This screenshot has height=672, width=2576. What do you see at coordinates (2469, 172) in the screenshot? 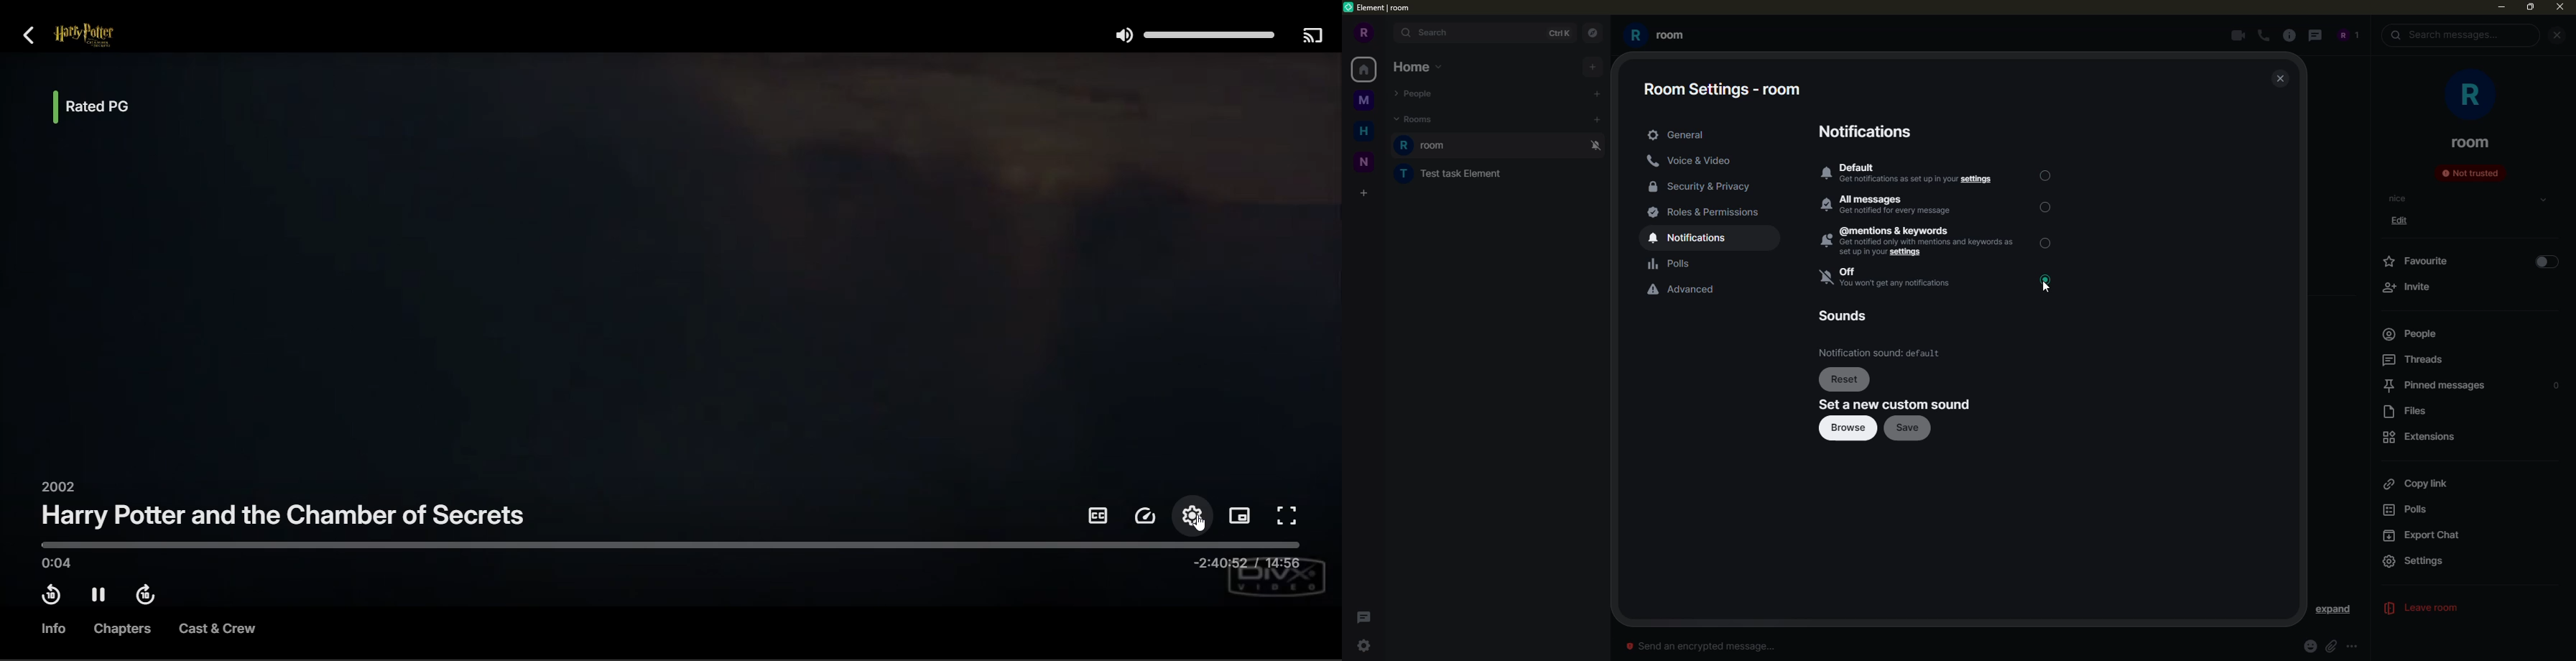
I see `not trusted` at bounding box center [2469, 172].